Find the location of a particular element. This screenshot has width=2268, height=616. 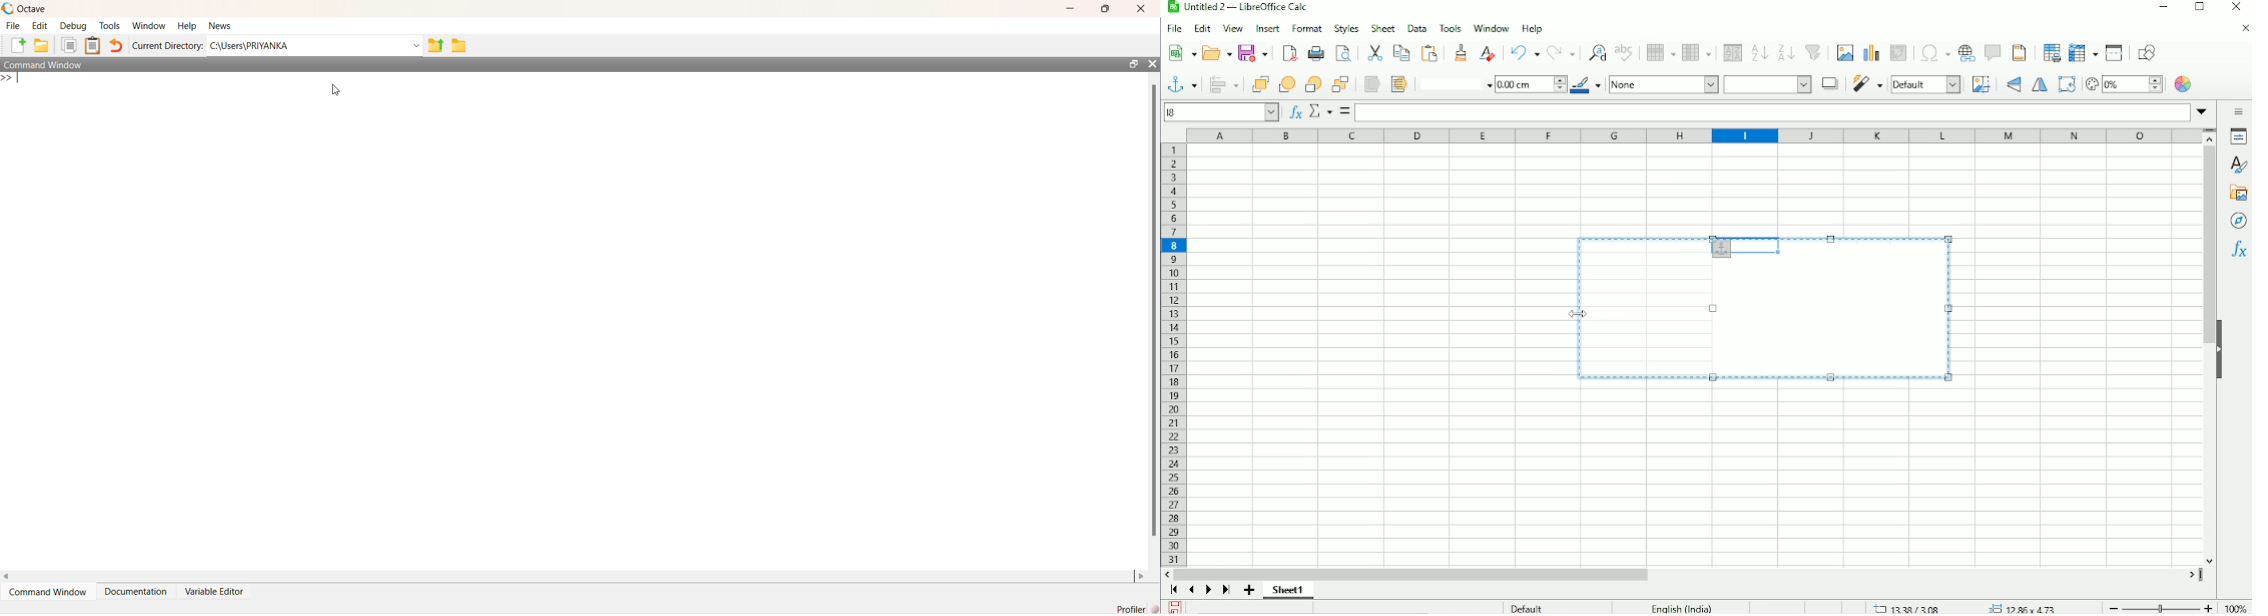

Restore down is located at coordinates (2199, 10).